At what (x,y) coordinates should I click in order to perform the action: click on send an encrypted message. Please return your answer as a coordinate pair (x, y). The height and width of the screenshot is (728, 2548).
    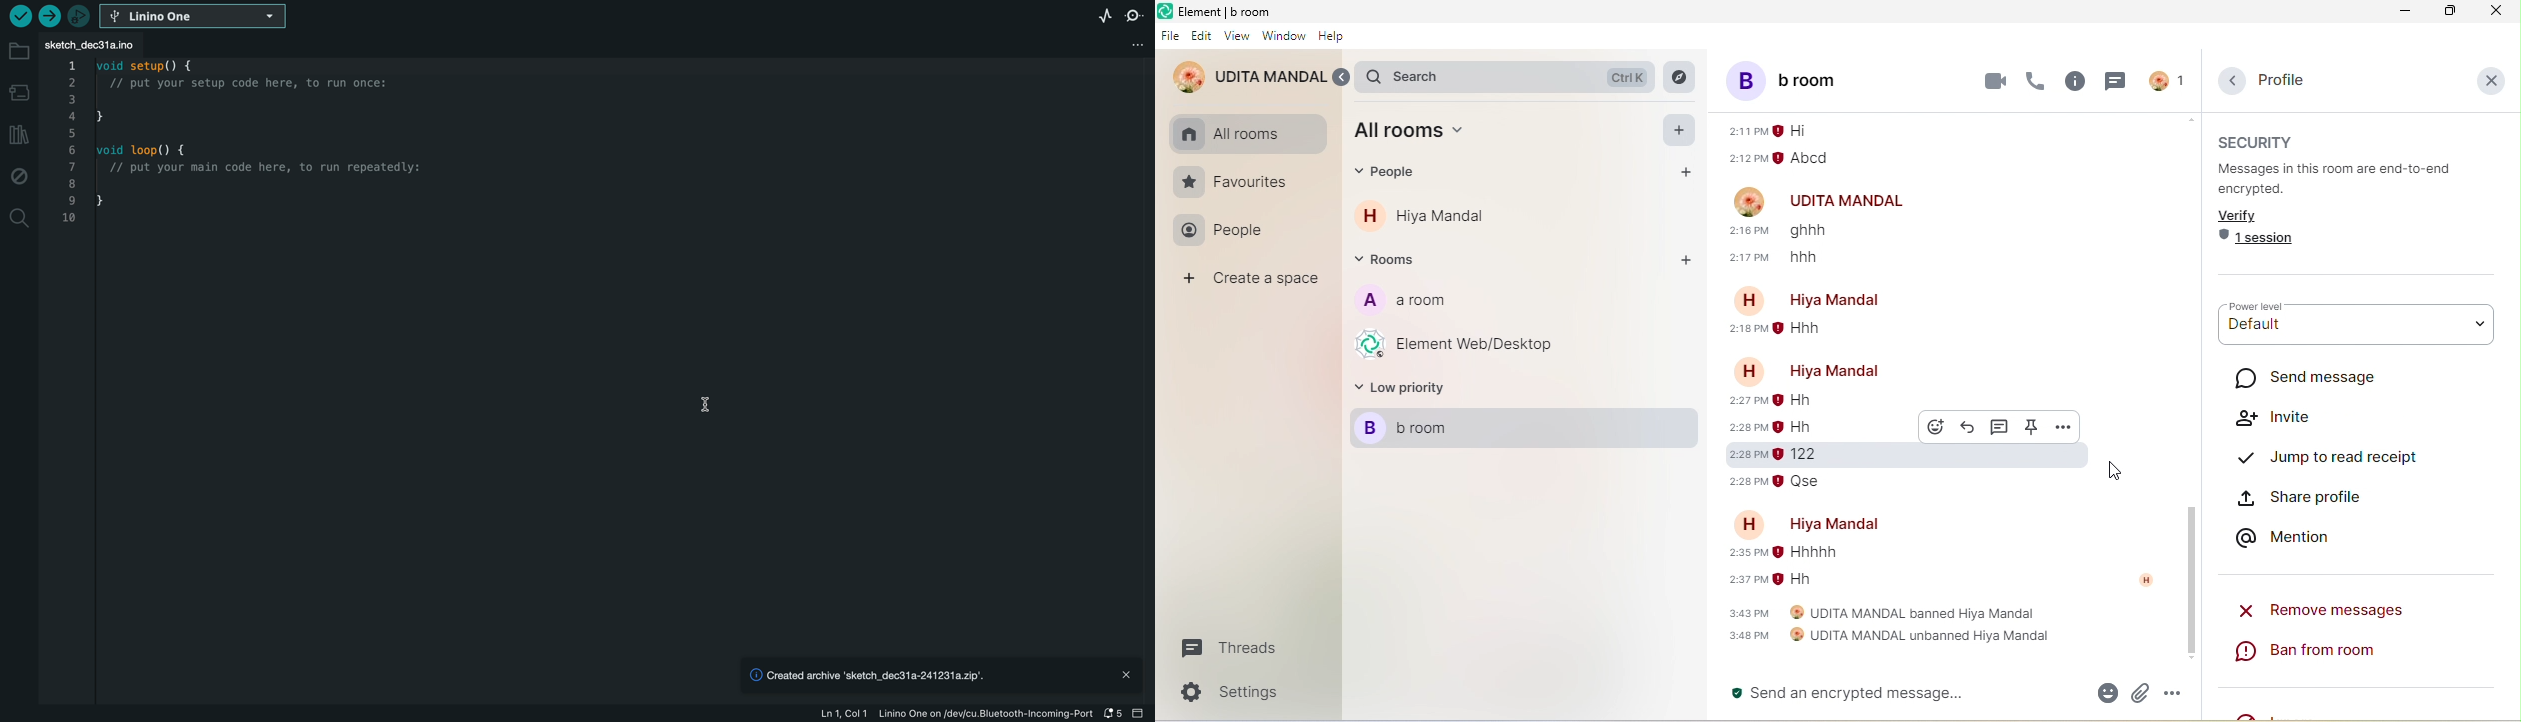
    Looking at the image, I should click on (1899, 694).